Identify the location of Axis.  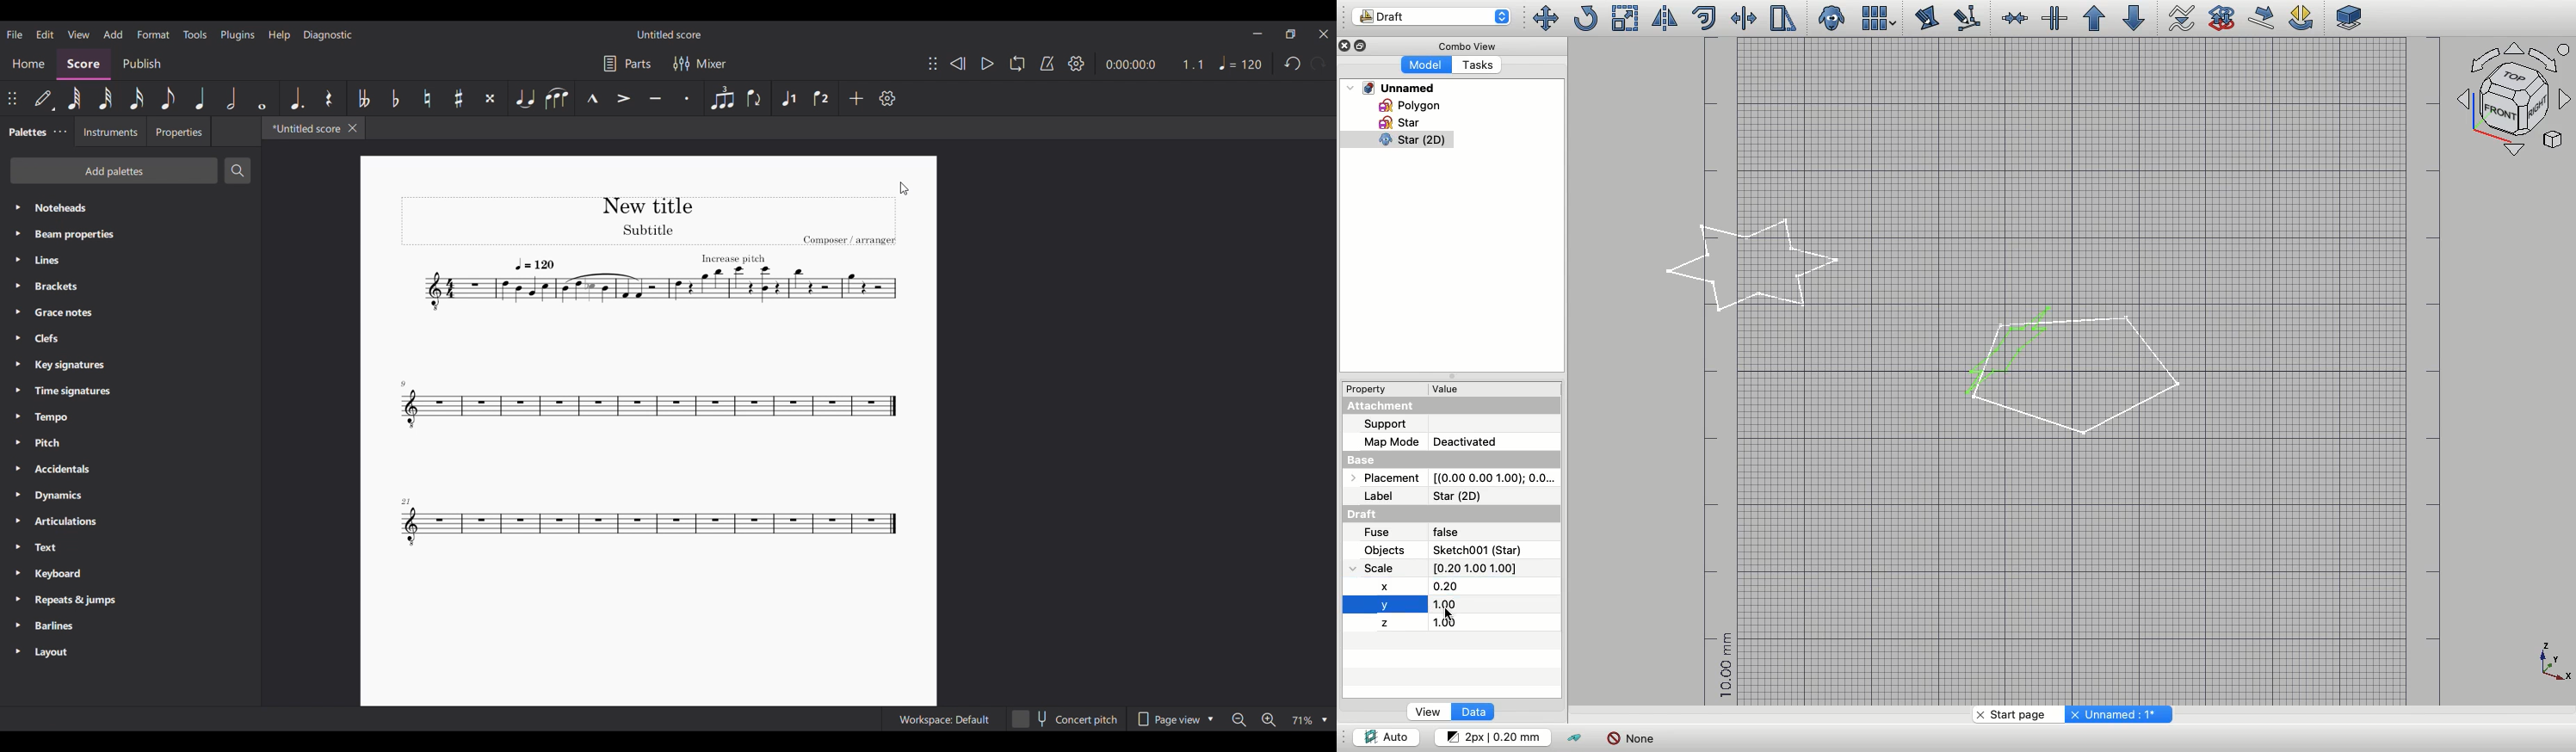
(2554, 663).